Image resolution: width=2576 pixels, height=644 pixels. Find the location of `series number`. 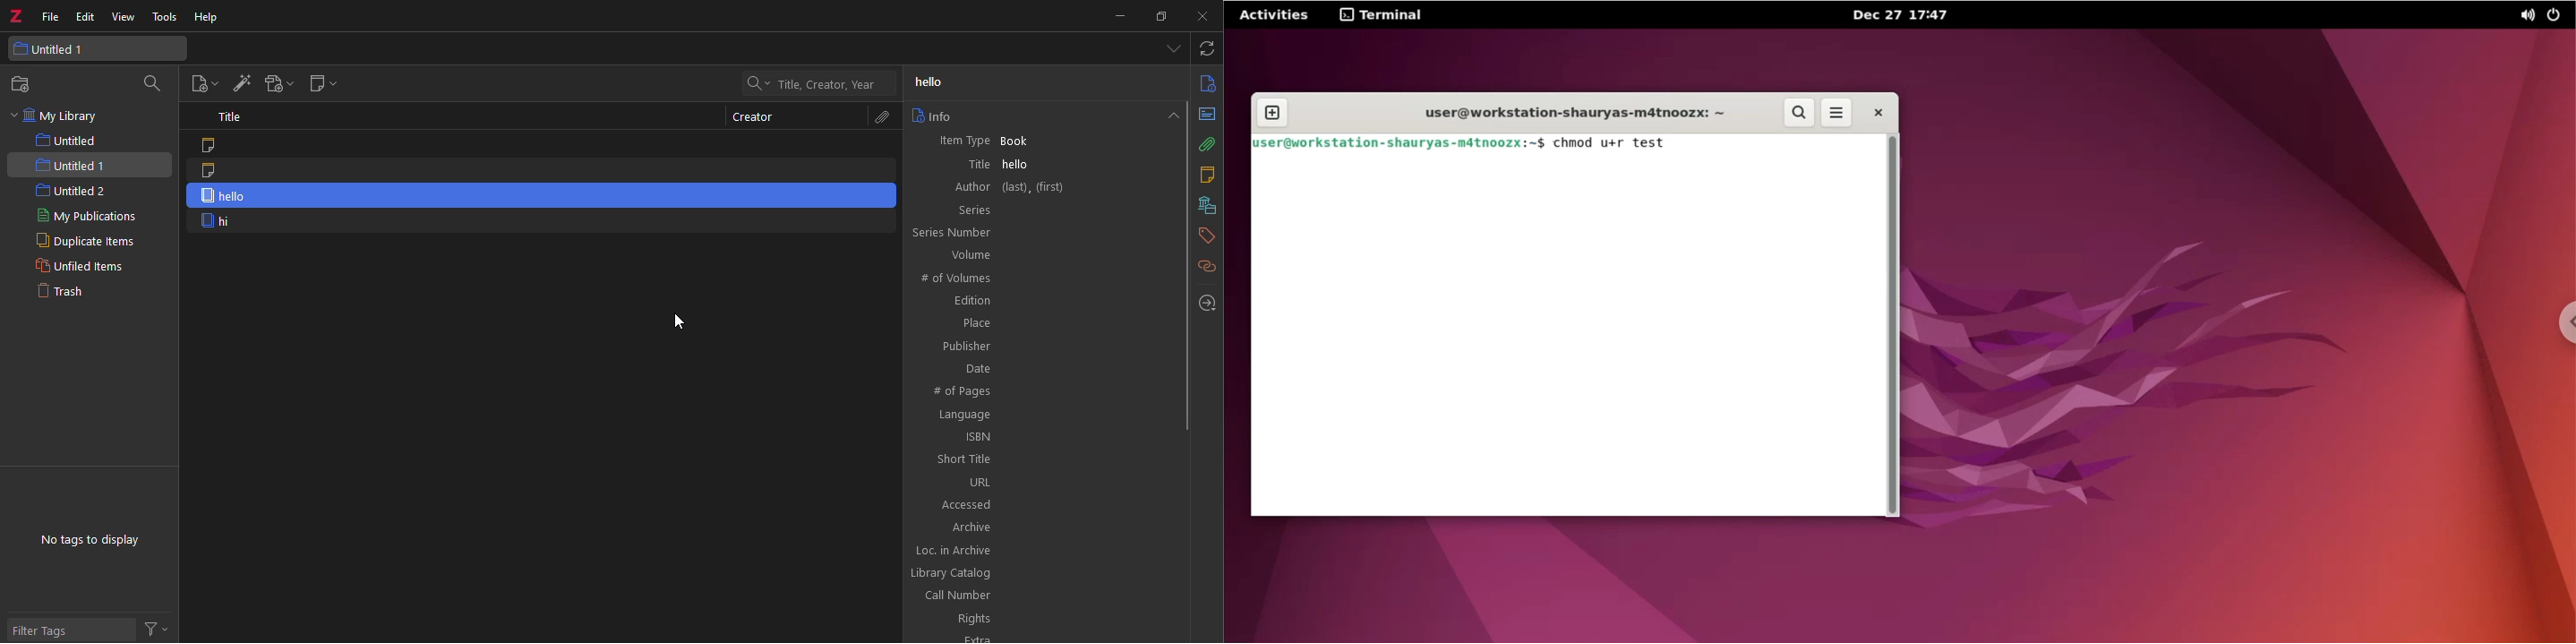

series number is located at coordinates (1039, 232).